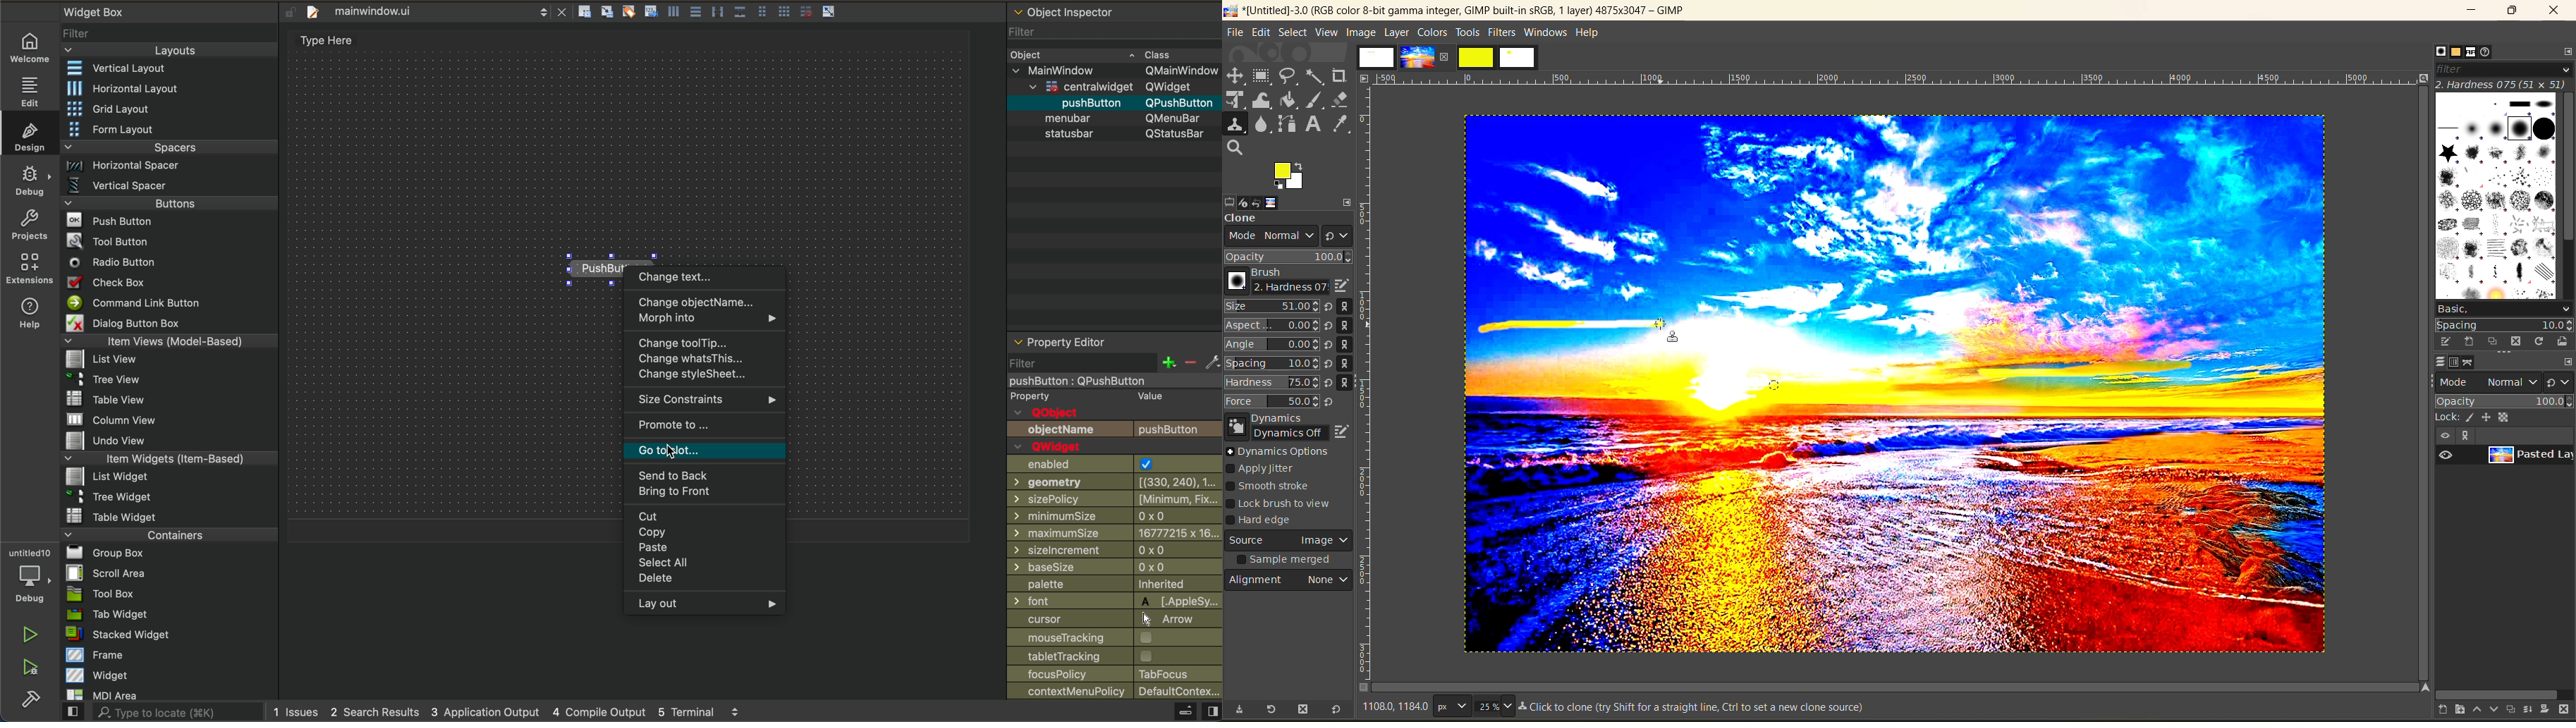 This screenshot has height=728, width=2576. Describe the element at coordinates (1114, 583) in the screenshot. I see `palette` at that location.